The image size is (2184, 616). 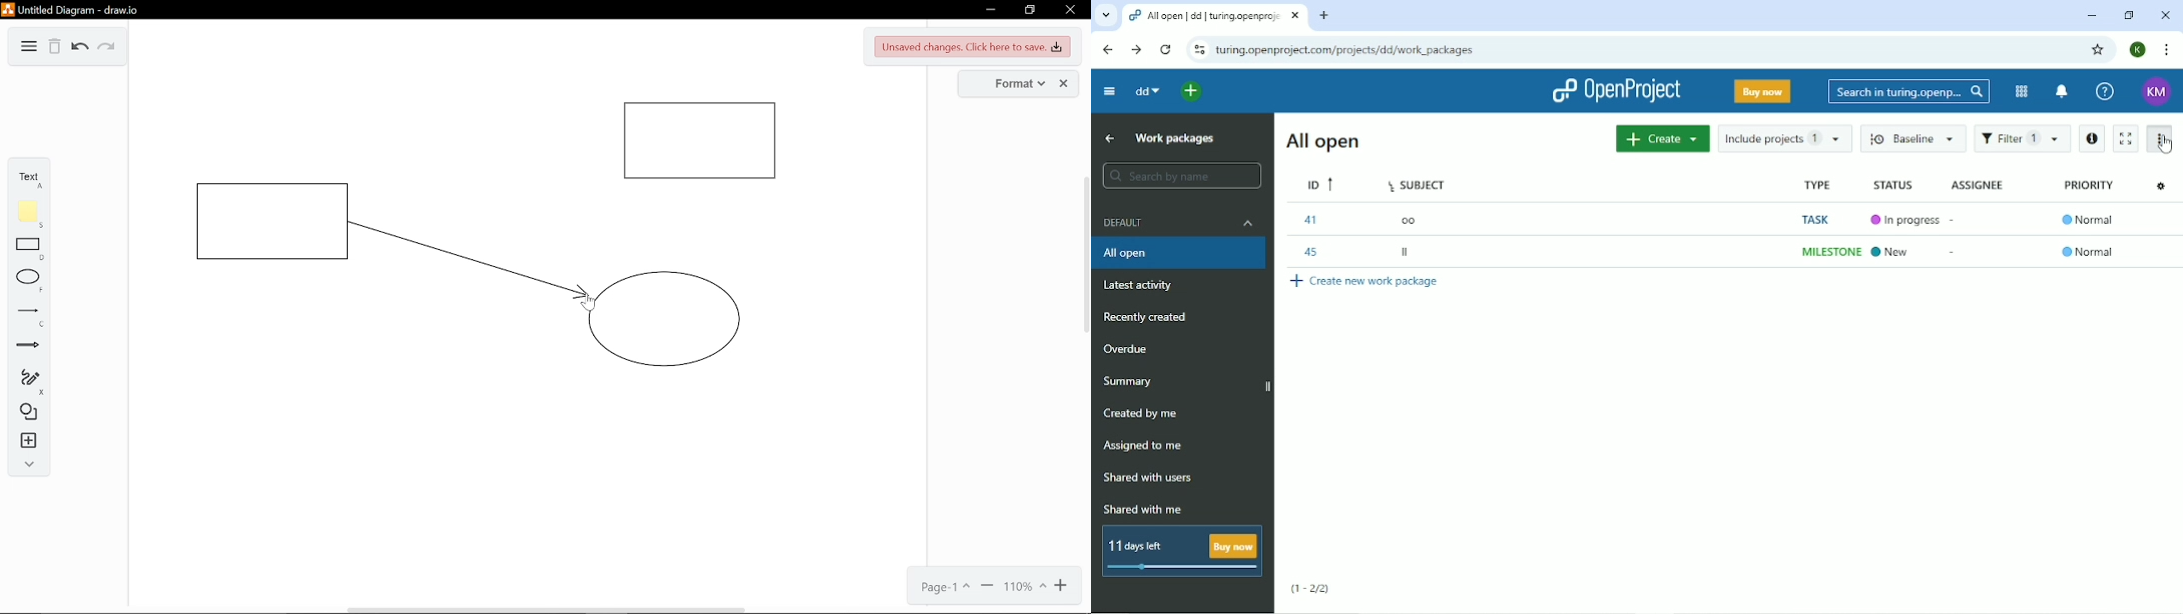 I want to click on Assigned to me, so click(x=1145, y=446).